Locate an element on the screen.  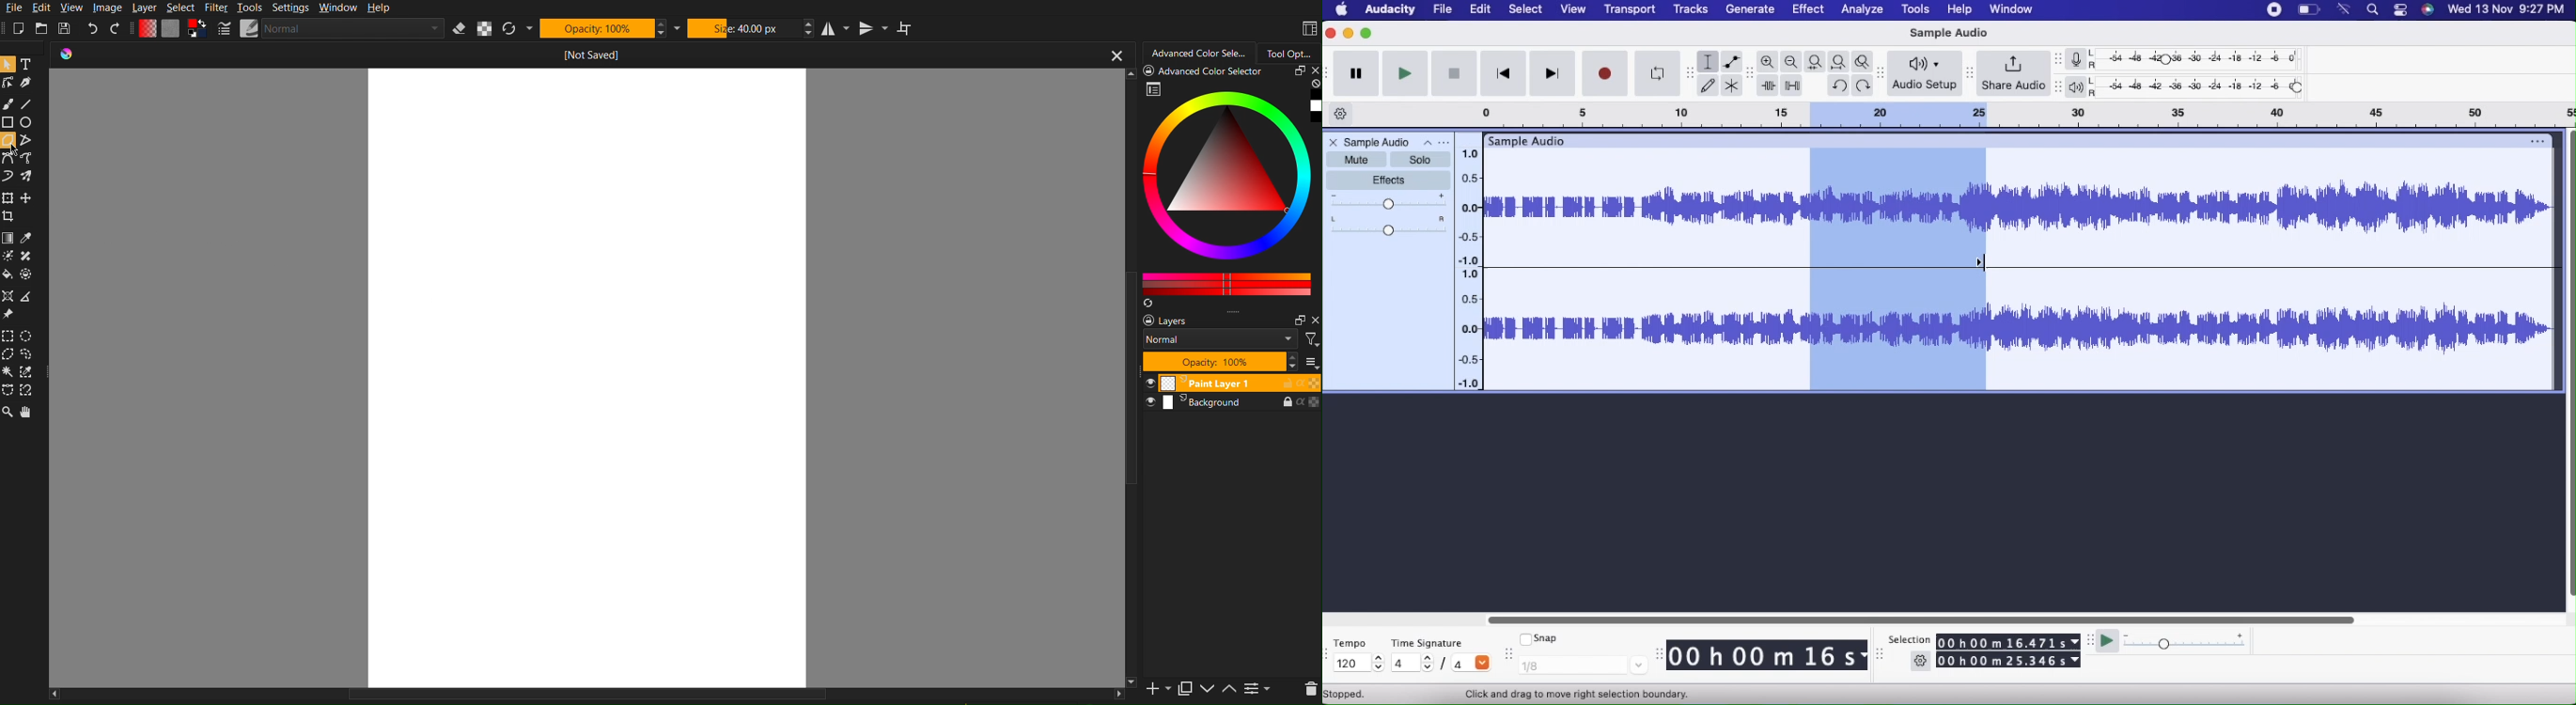
freehand Selection Tools is located at coordinates (31, 354).